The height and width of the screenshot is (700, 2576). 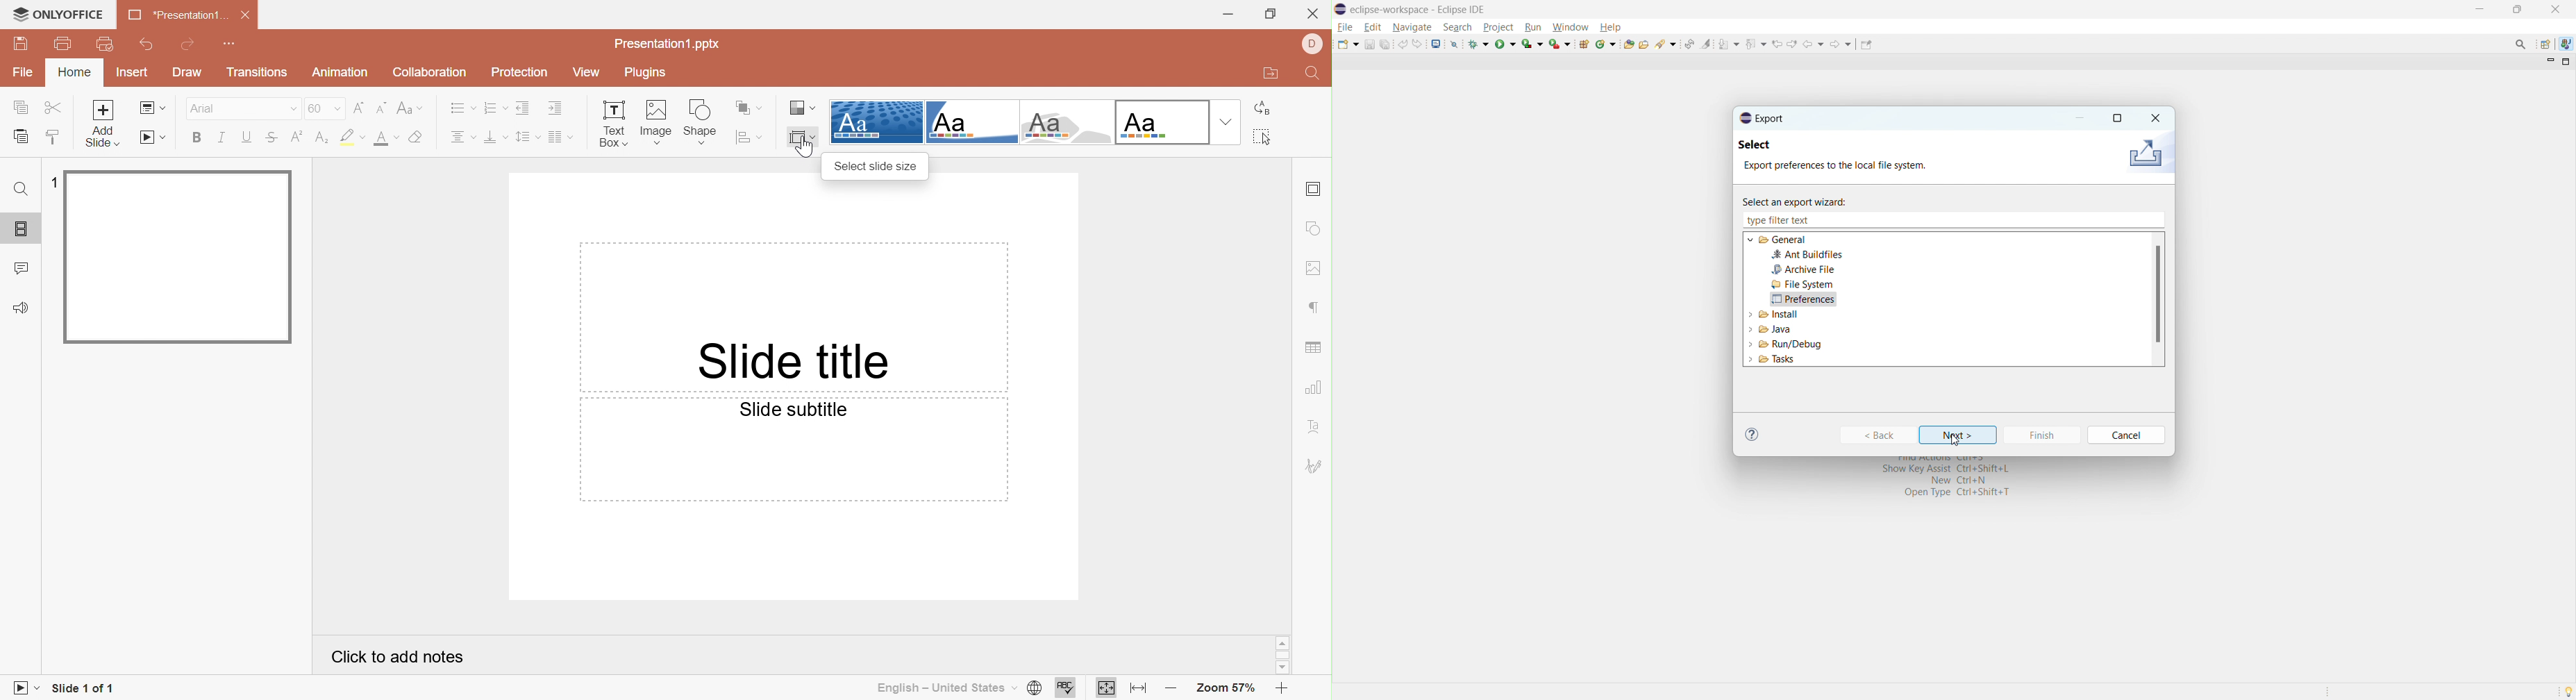 I want to click on Text box, so click(x=611, y=124).